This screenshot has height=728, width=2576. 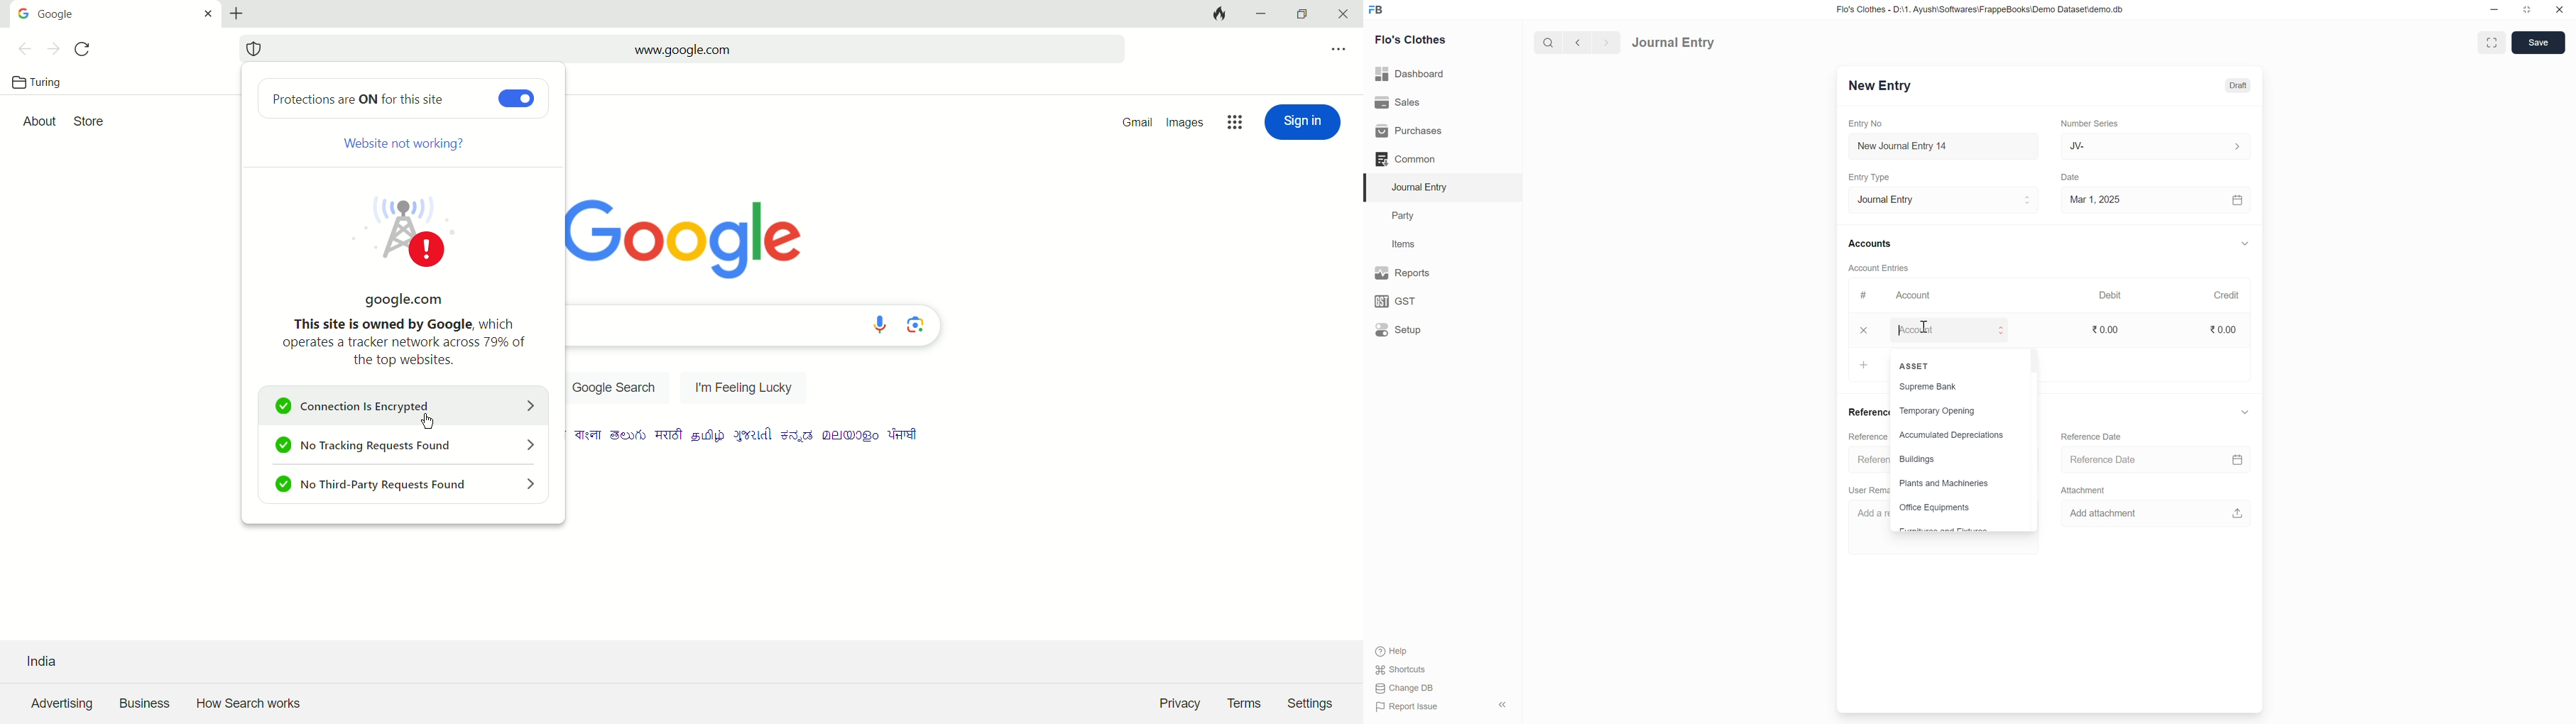 What do you see at coordinates (1502, 705) in the screenshot?
I see `<<` at bounding box center [1502, 705].